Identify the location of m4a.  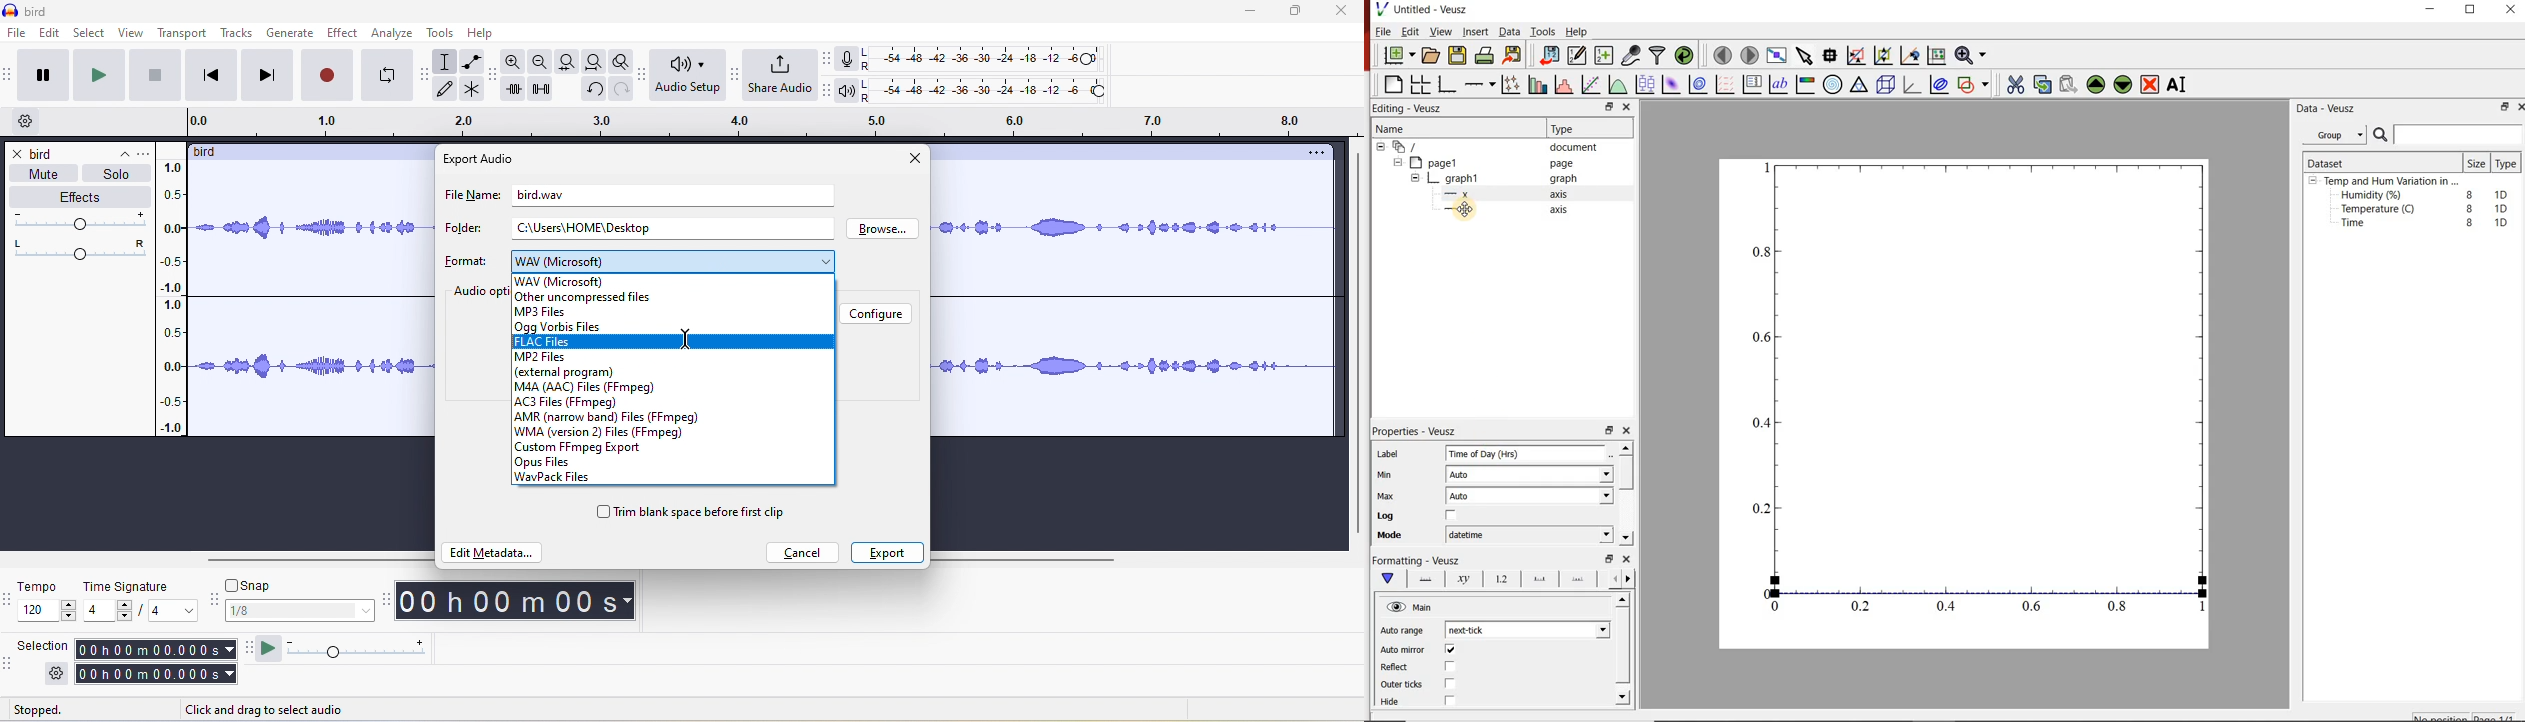
(588, 387).